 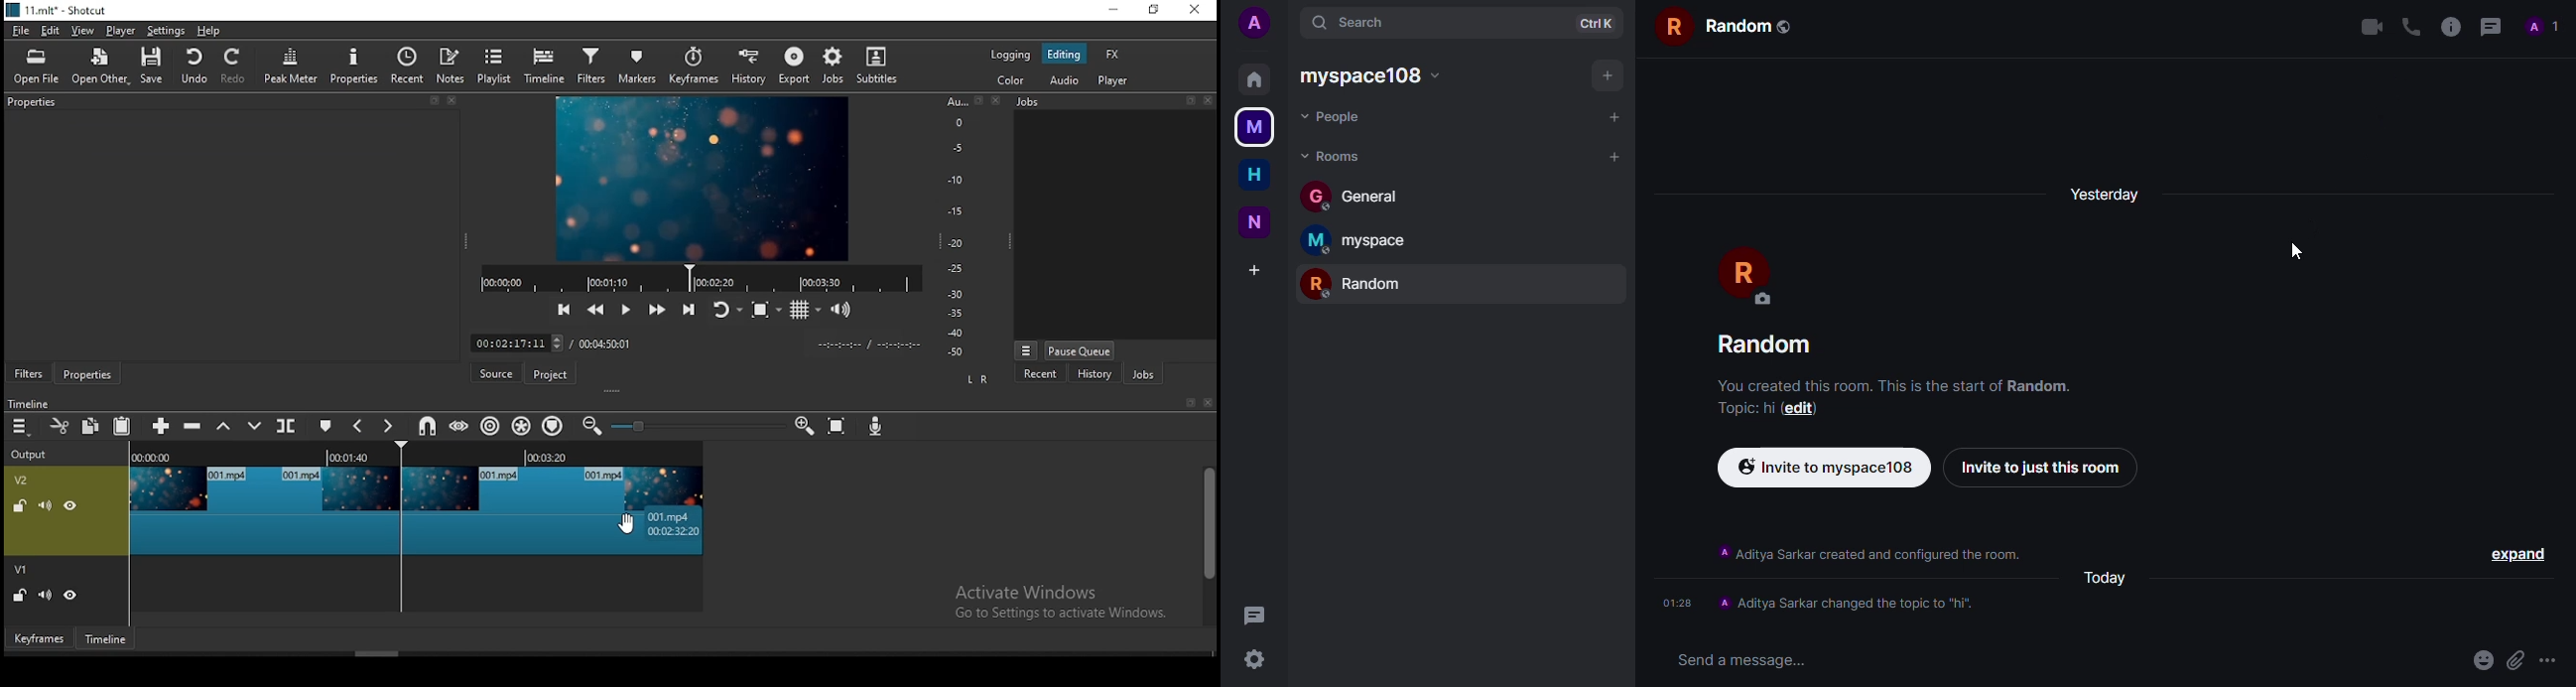 What do you see at coordinates (262, 510) in the screenshot?
I see `video track V2 (split)` at bounding box center [262, 510].